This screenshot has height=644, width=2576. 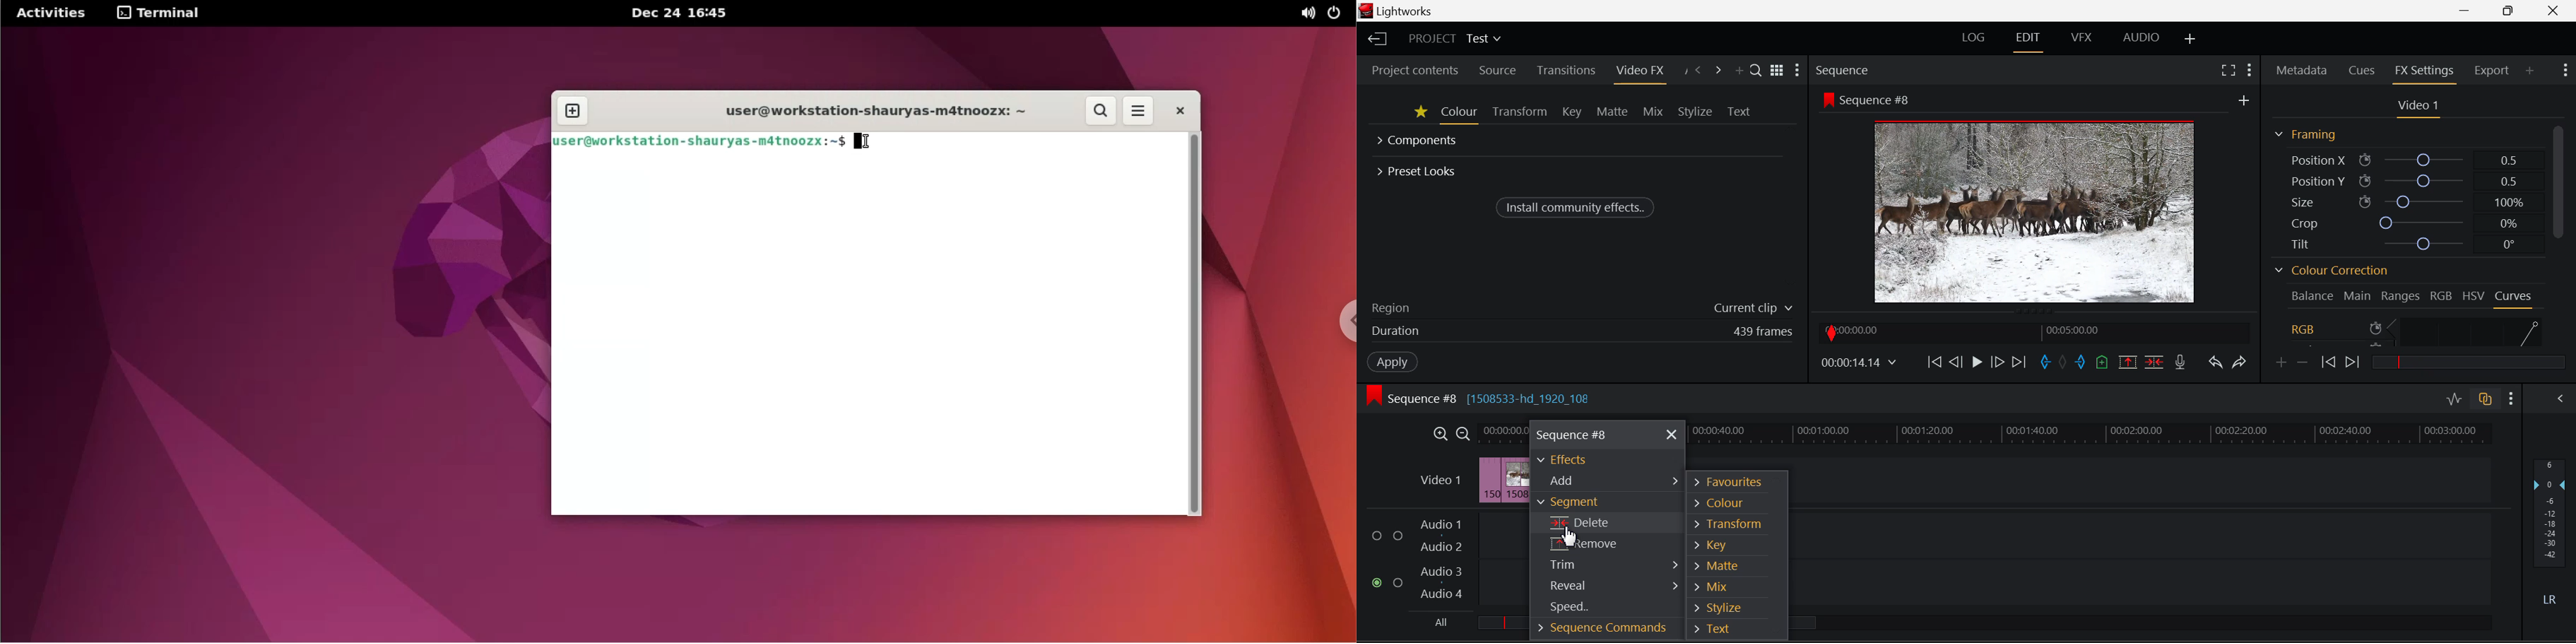 I want to click on Toggle Audio Levels Editing, so click(x=2454, y=400).